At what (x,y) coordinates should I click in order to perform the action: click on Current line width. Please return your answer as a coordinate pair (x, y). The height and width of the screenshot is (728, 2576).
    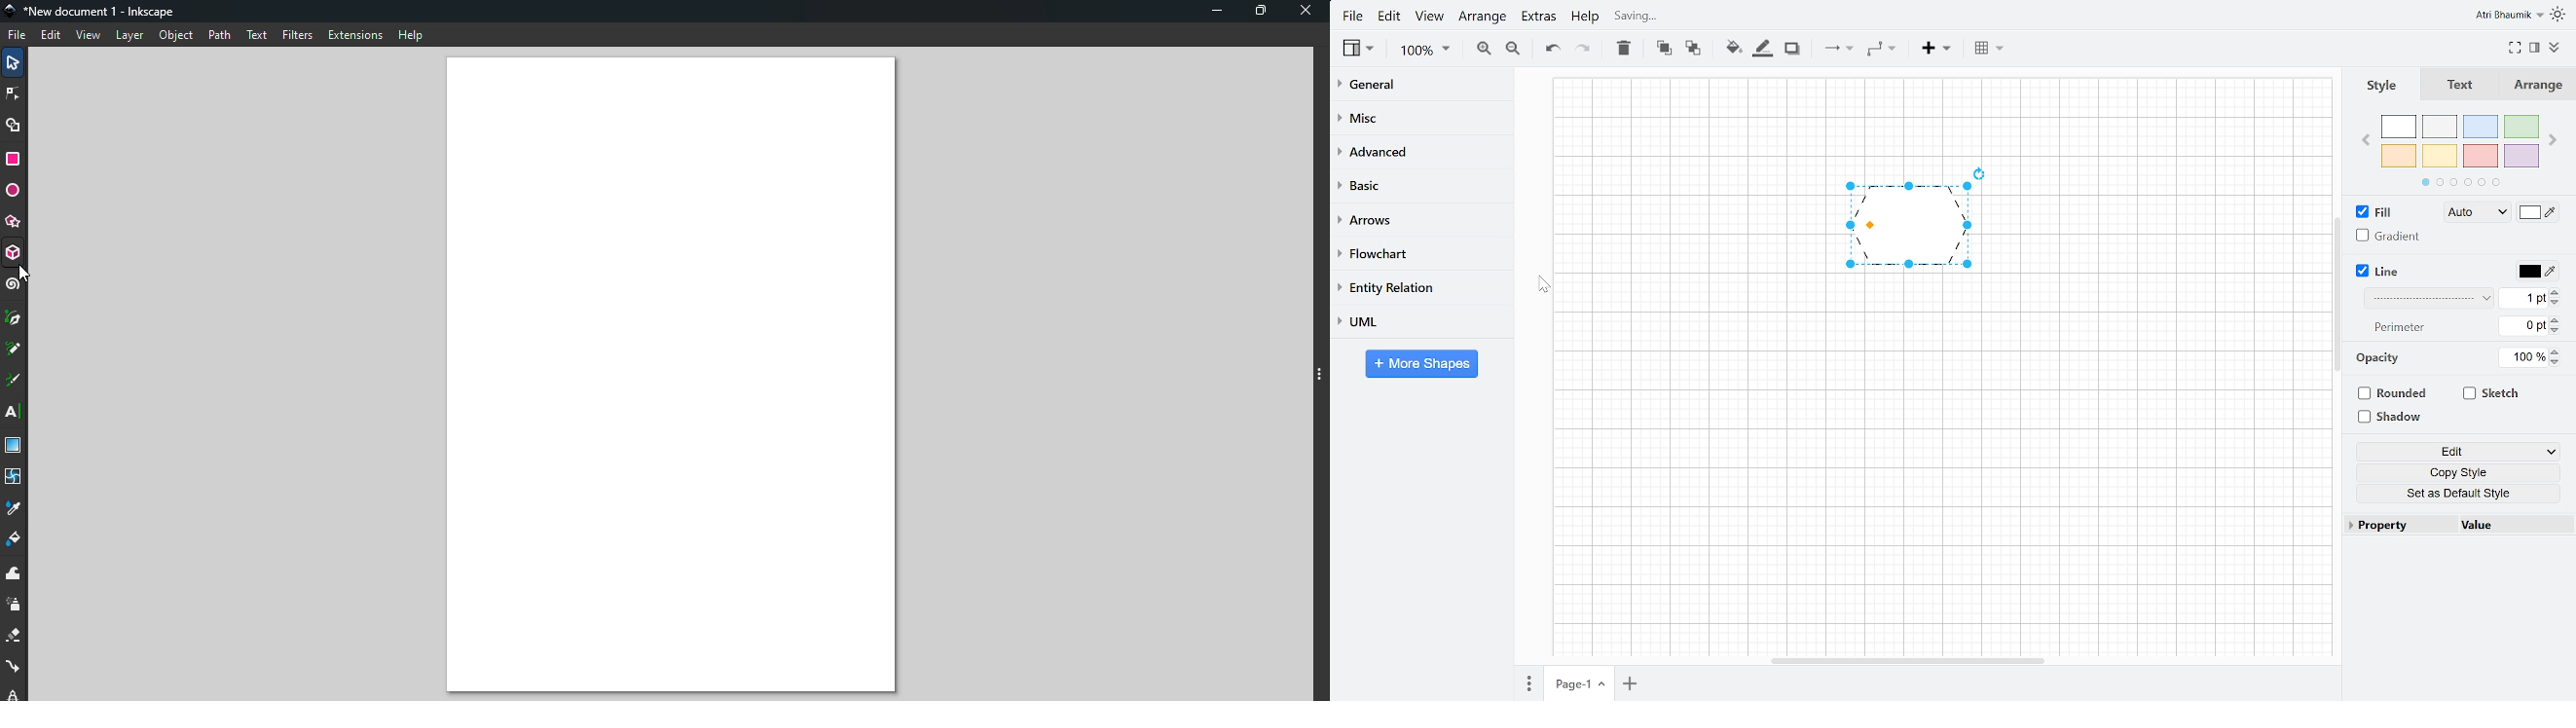
    Looking at the image, I should click on (2523, 299).